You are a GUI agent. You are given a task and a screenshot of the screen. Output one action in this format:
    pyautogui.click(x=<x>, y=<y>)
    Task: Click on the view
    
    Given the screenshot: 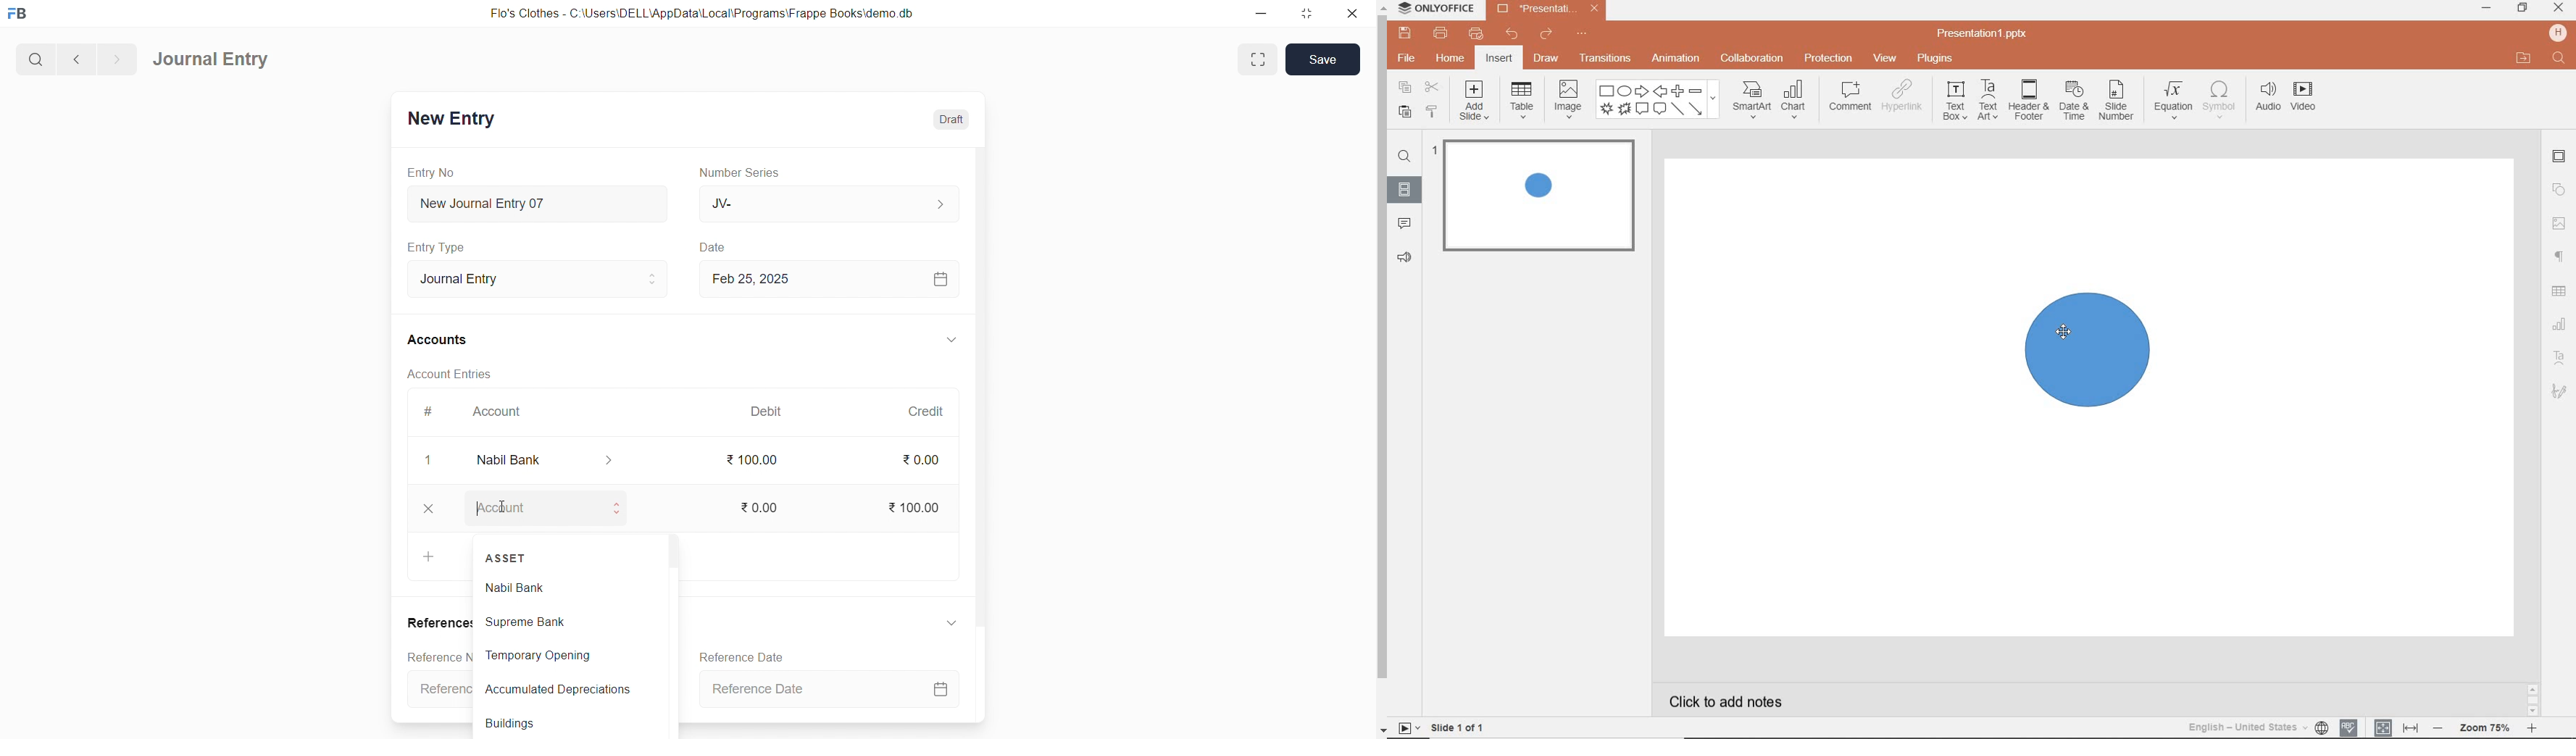 What is the action you would take?
    pyautogui.click(x=1884, y=59)
    